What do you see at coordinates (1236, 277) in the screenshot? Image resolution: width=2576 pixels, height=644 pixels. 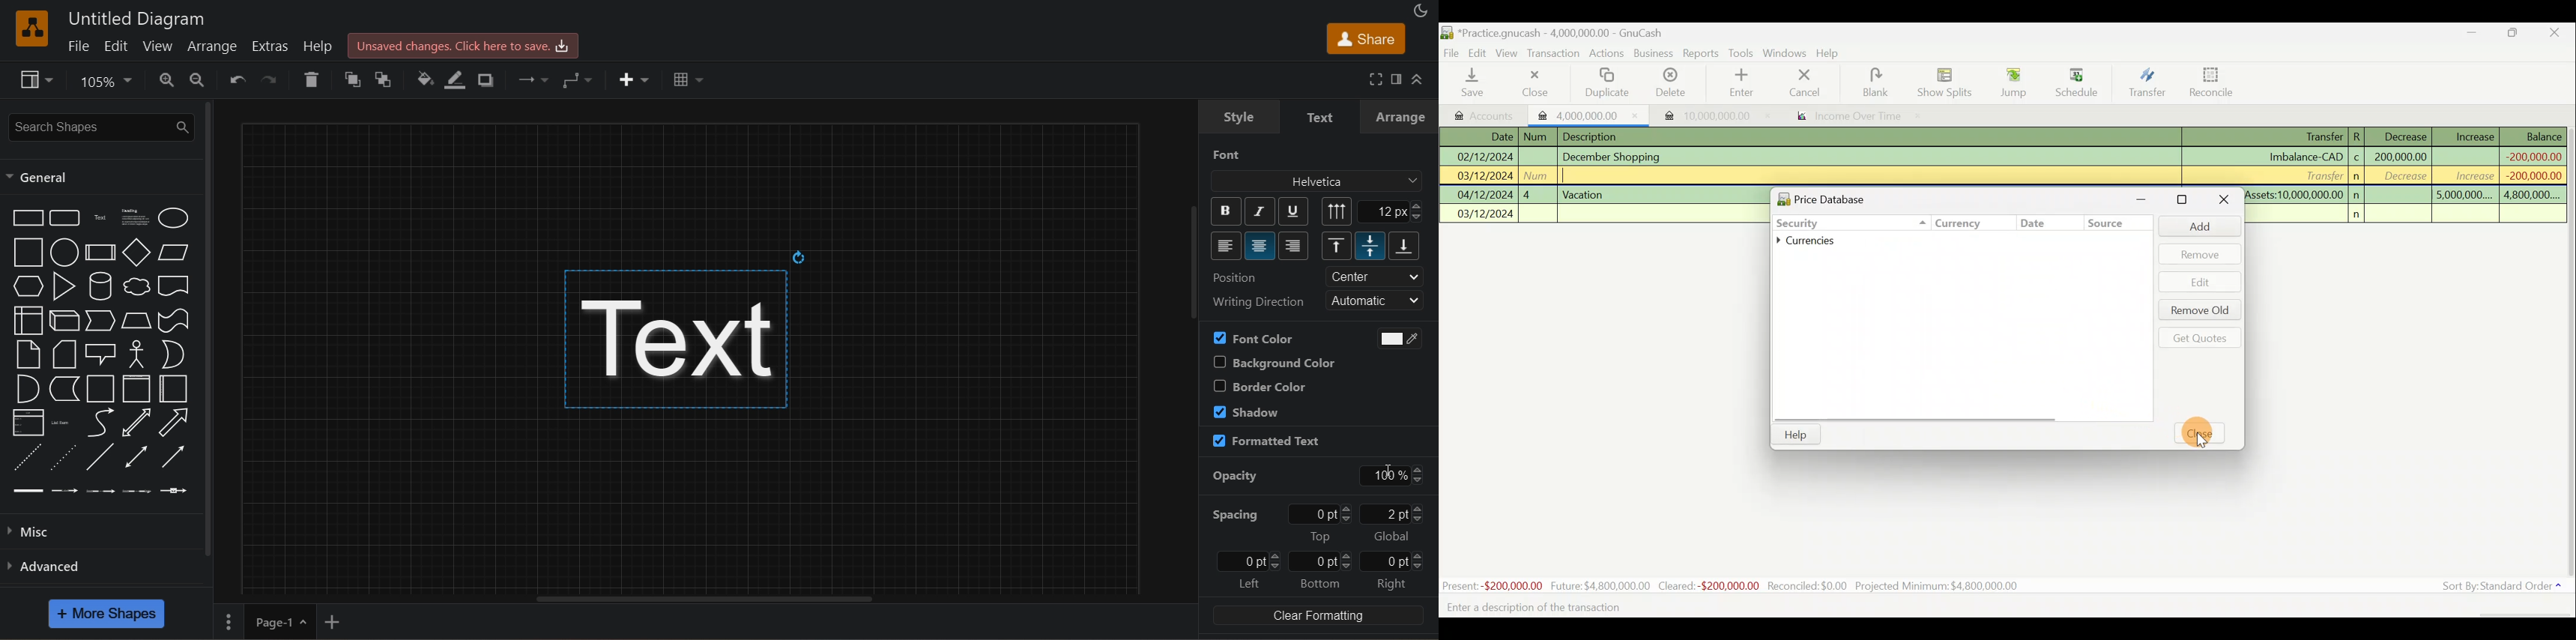 I see `position` at bounding box center [1236, 277].